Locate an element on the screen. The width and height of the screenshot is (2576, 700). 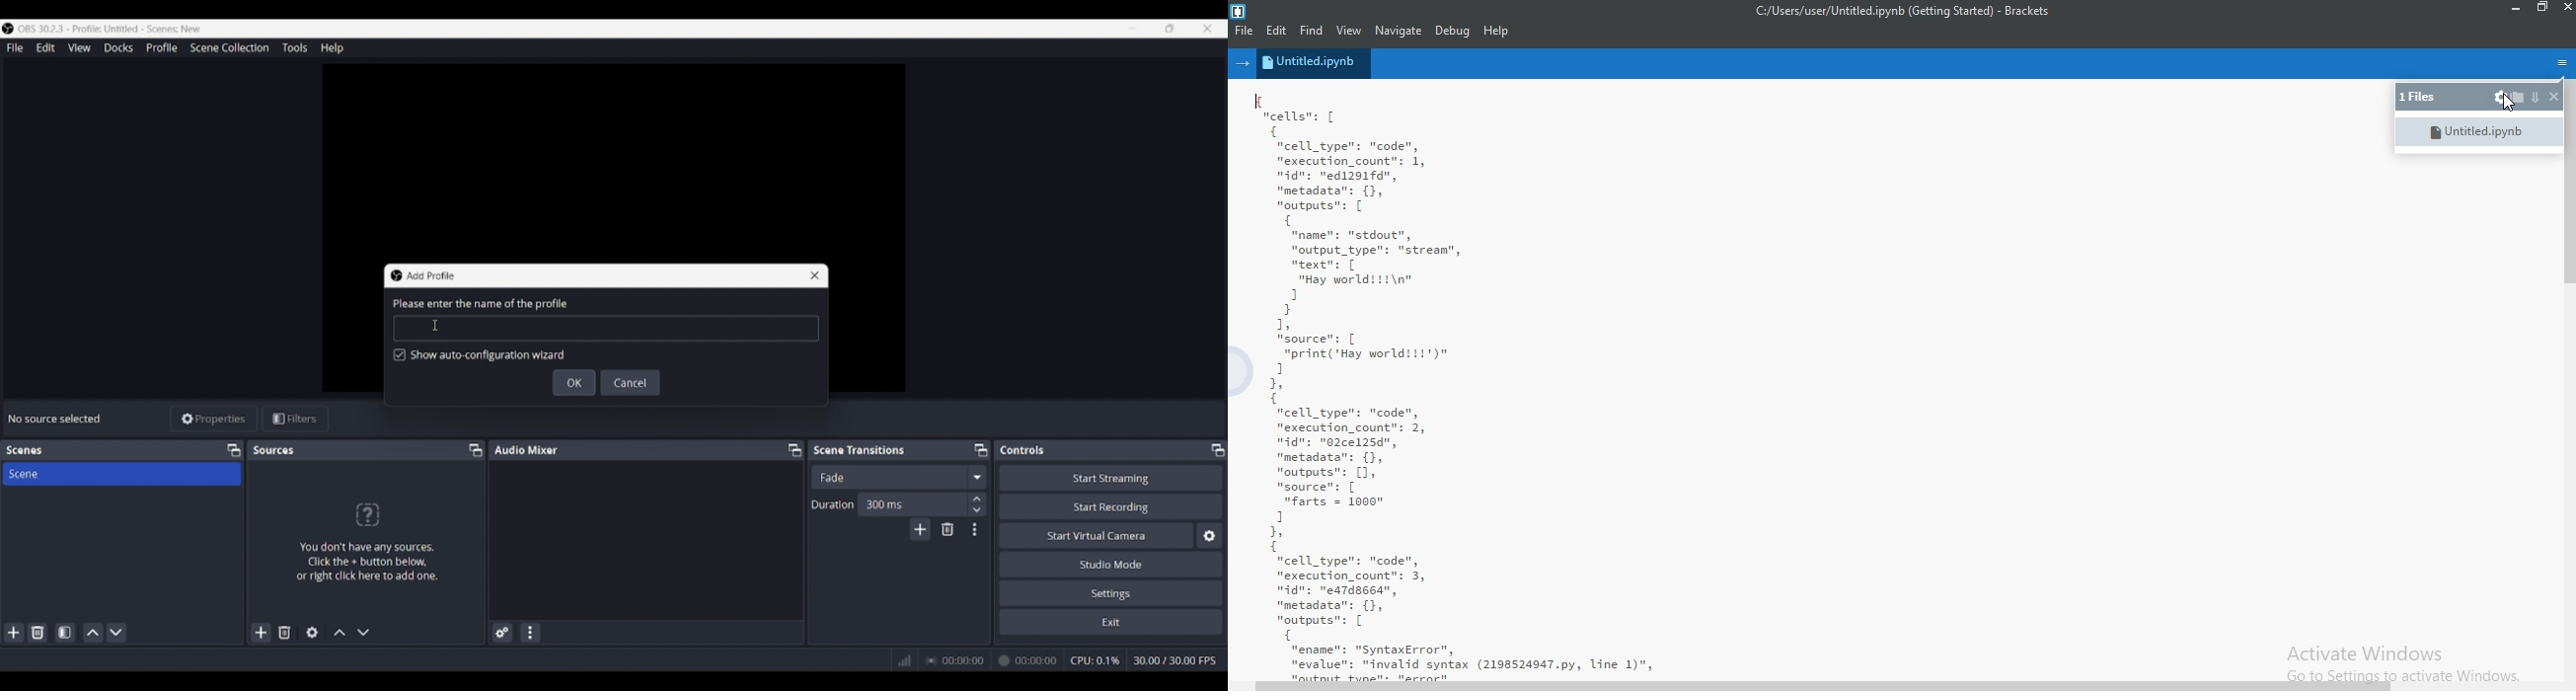
Start recording is located at coordinates (1112, 506).